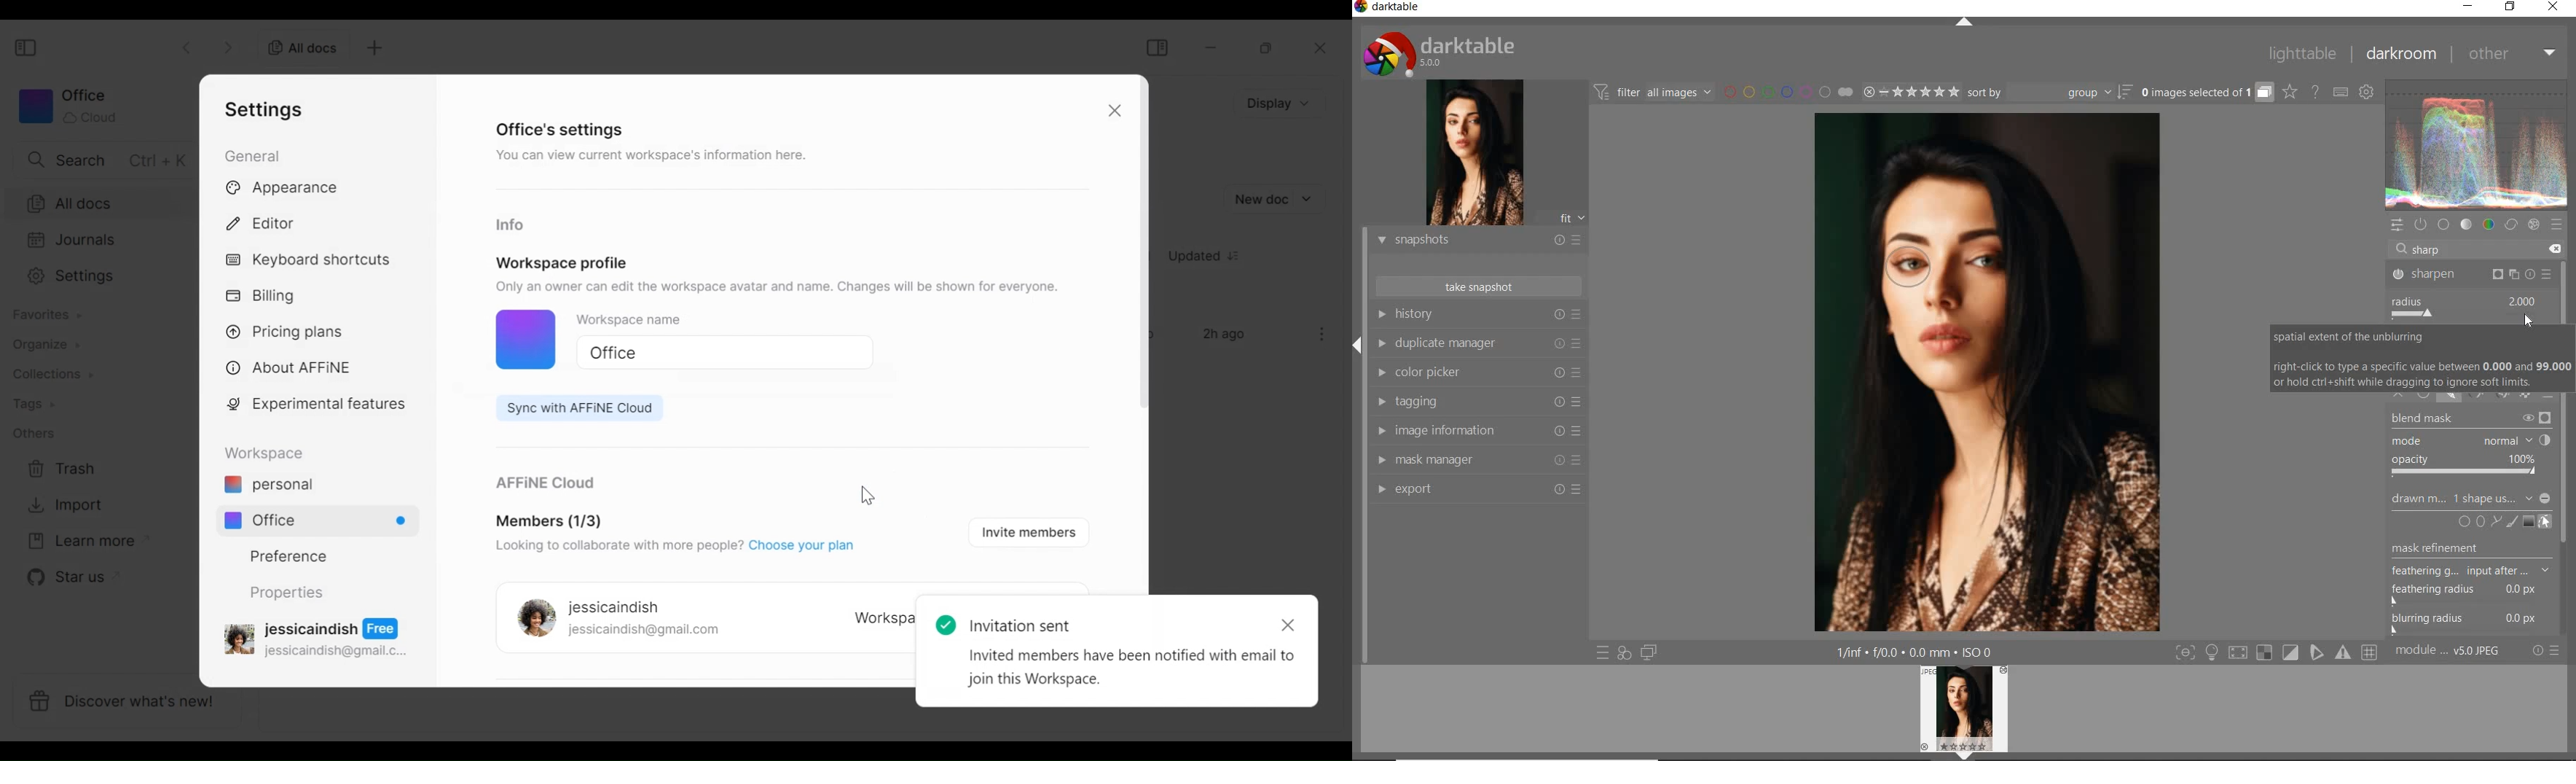 The width and height of the screenshot is (2576, 784). Describe the element at coordinates (189, 46) in the screenshot. I see `Go back` at that location.